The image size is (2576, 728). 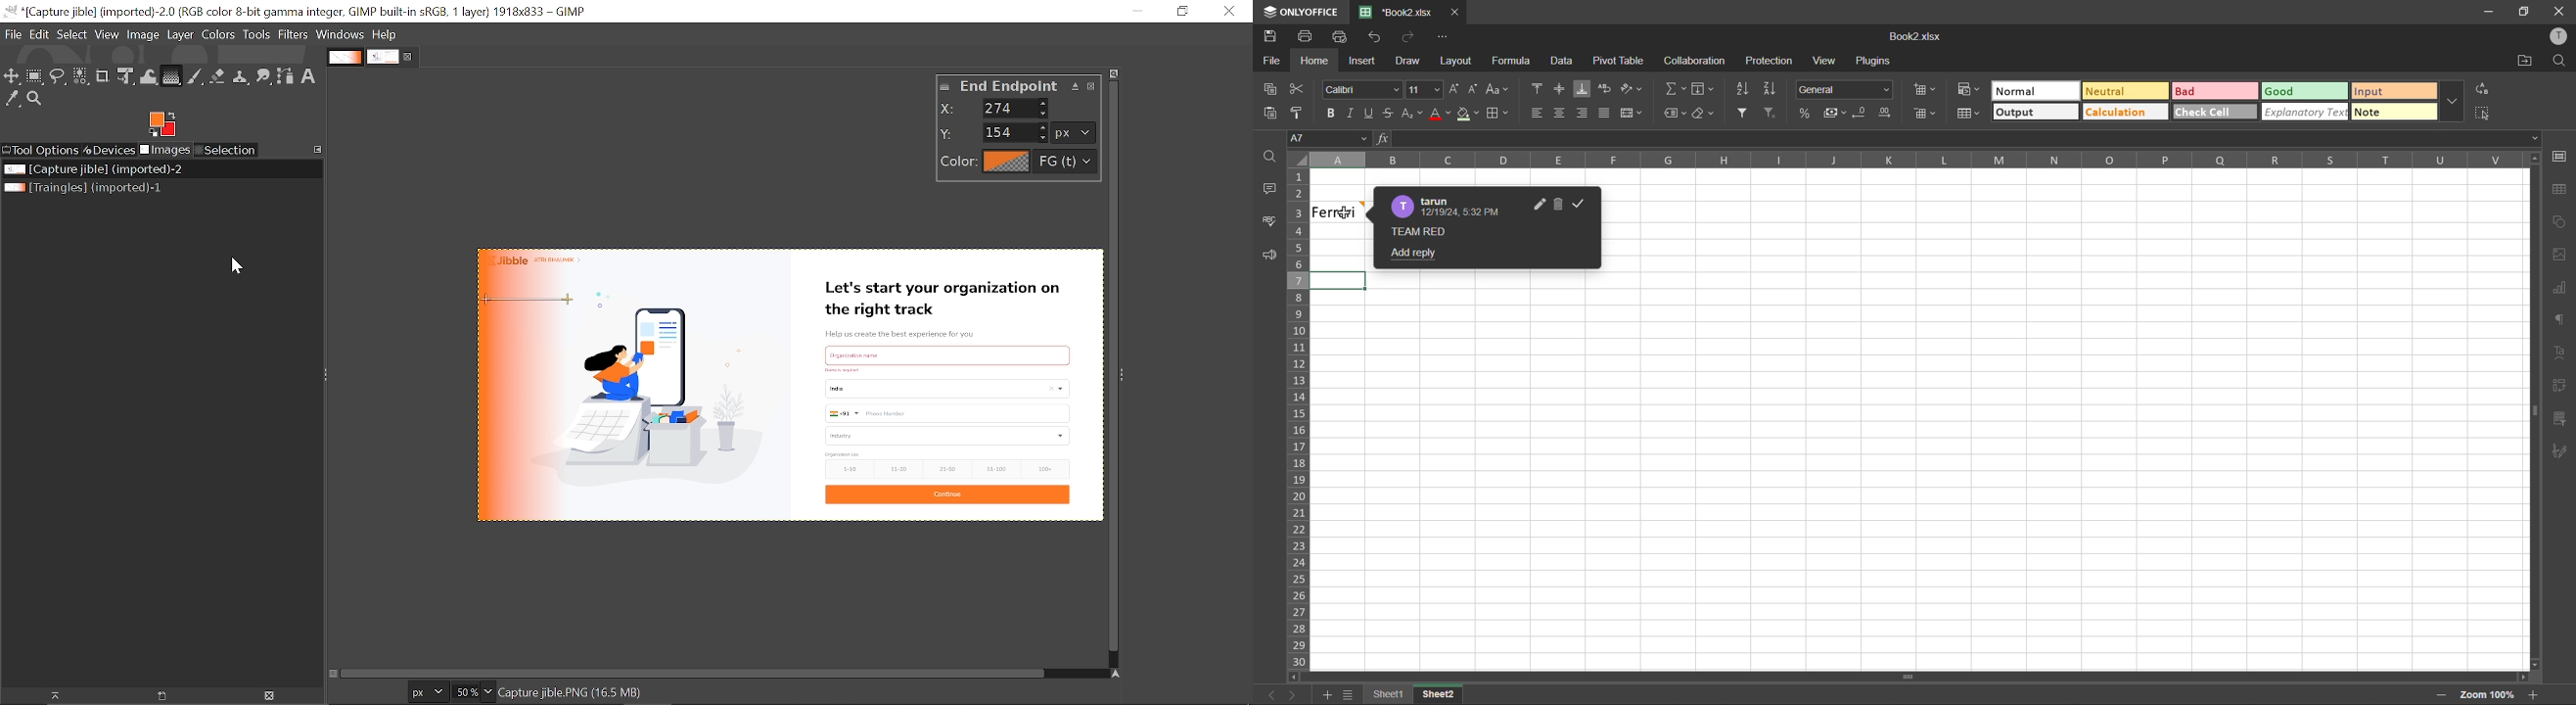 I want to click on sort descending, so click(x=1771, y=88).